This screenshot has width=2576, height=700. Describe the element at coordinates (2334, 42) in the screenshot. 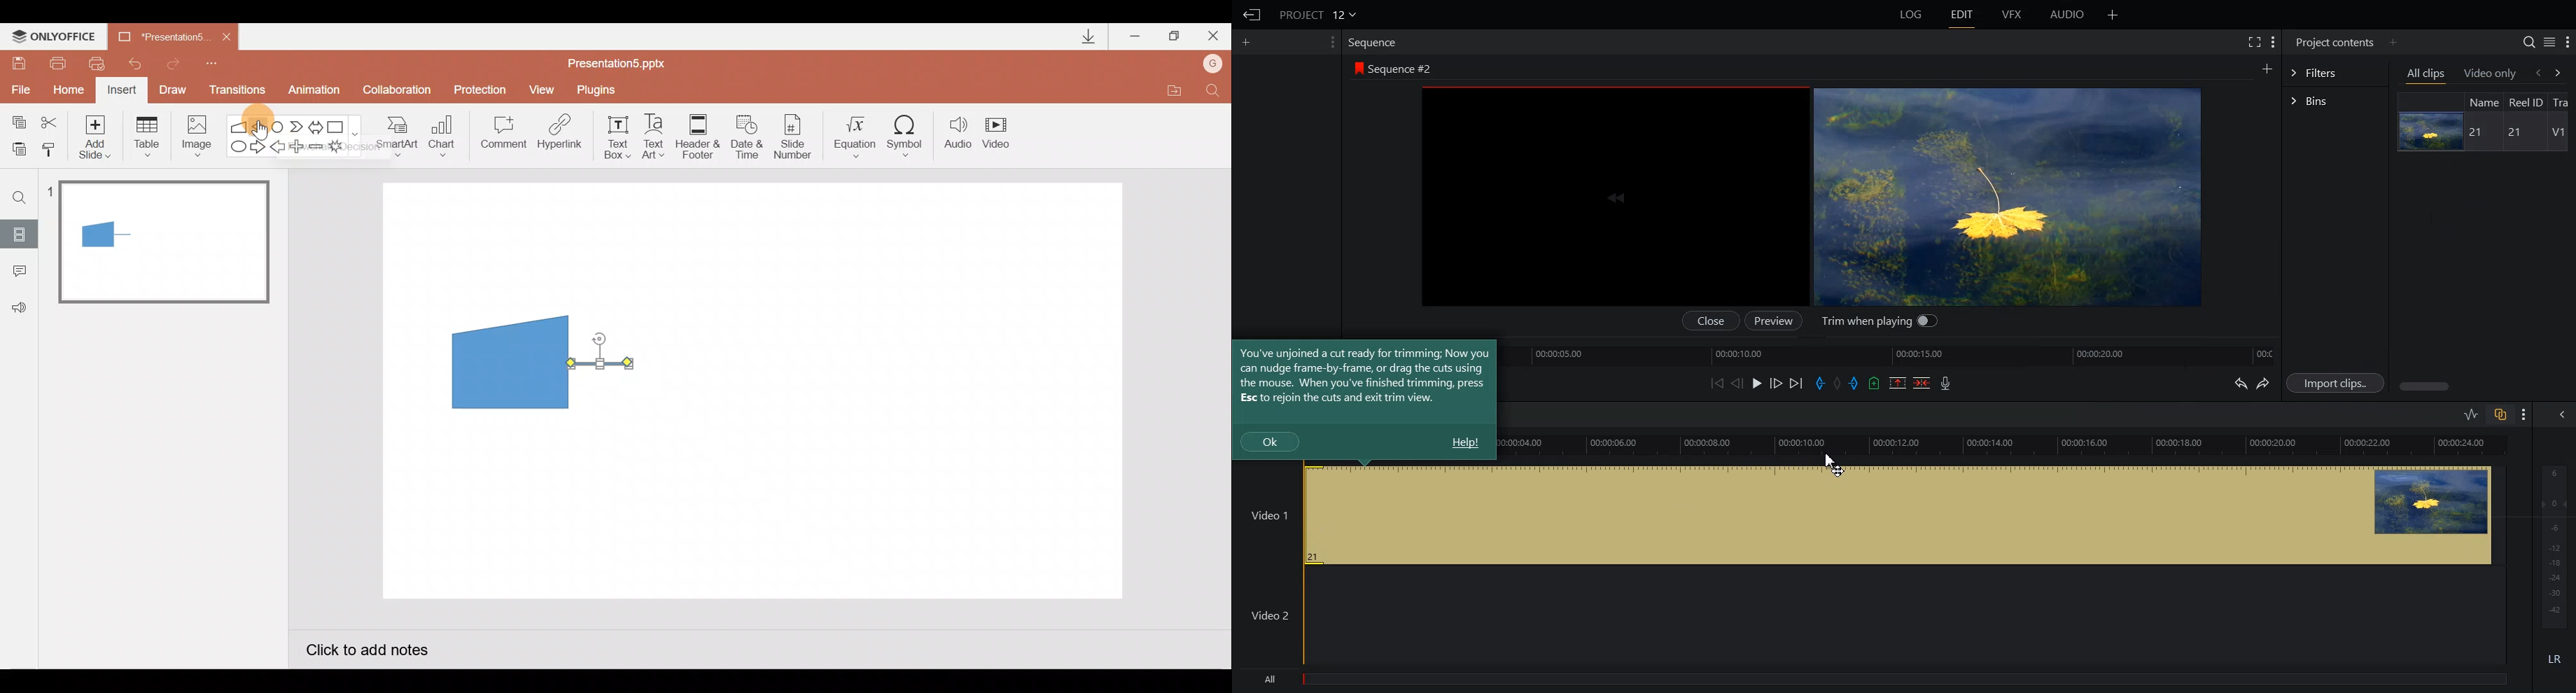

I see `Project contents` at that location.